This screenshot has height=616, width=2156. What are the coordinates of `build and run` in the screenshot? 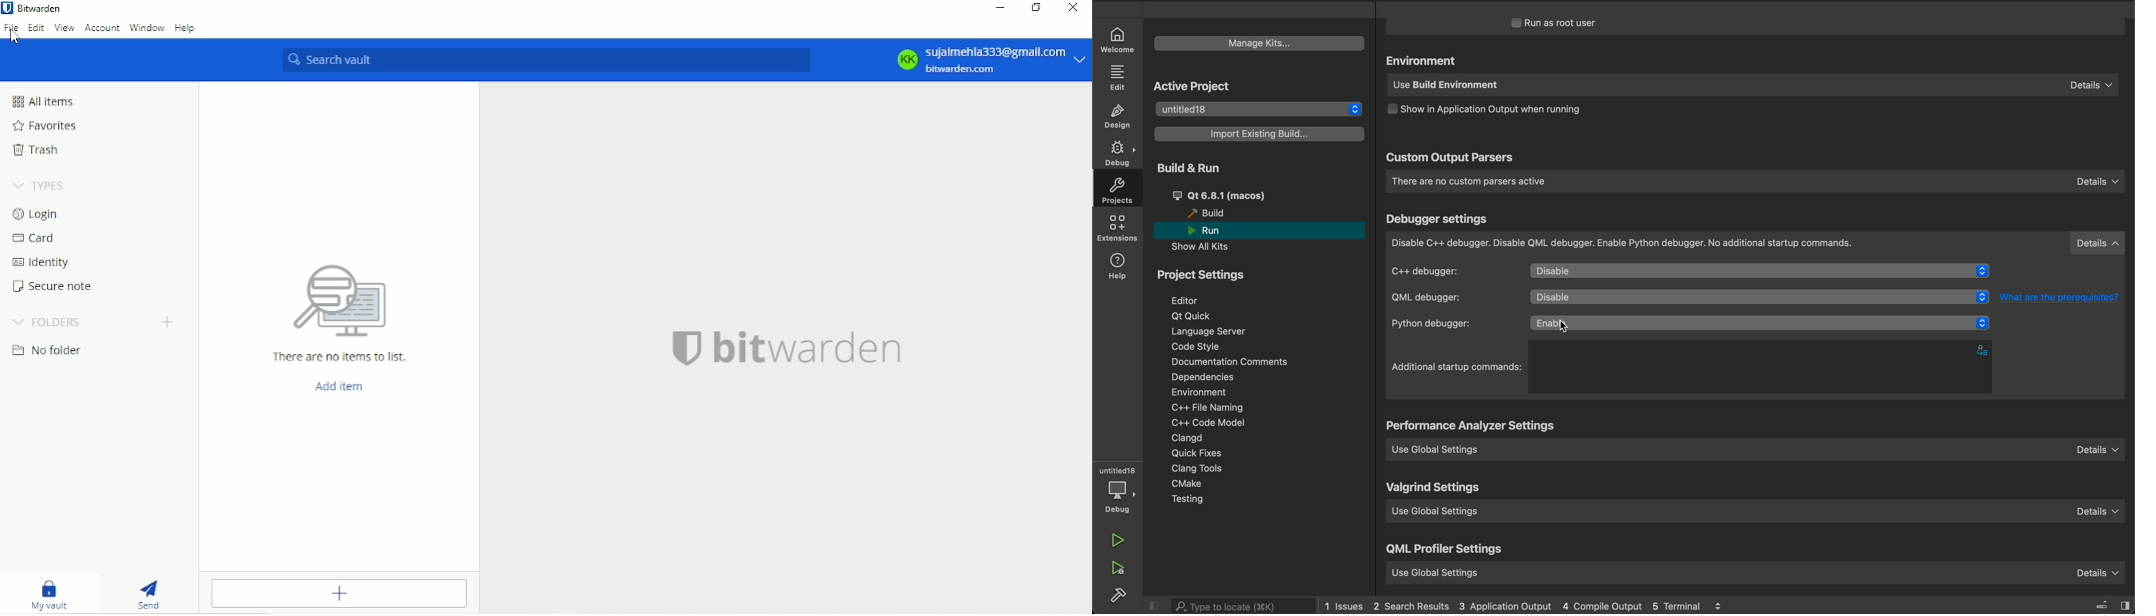 It's located at (1187, 167).